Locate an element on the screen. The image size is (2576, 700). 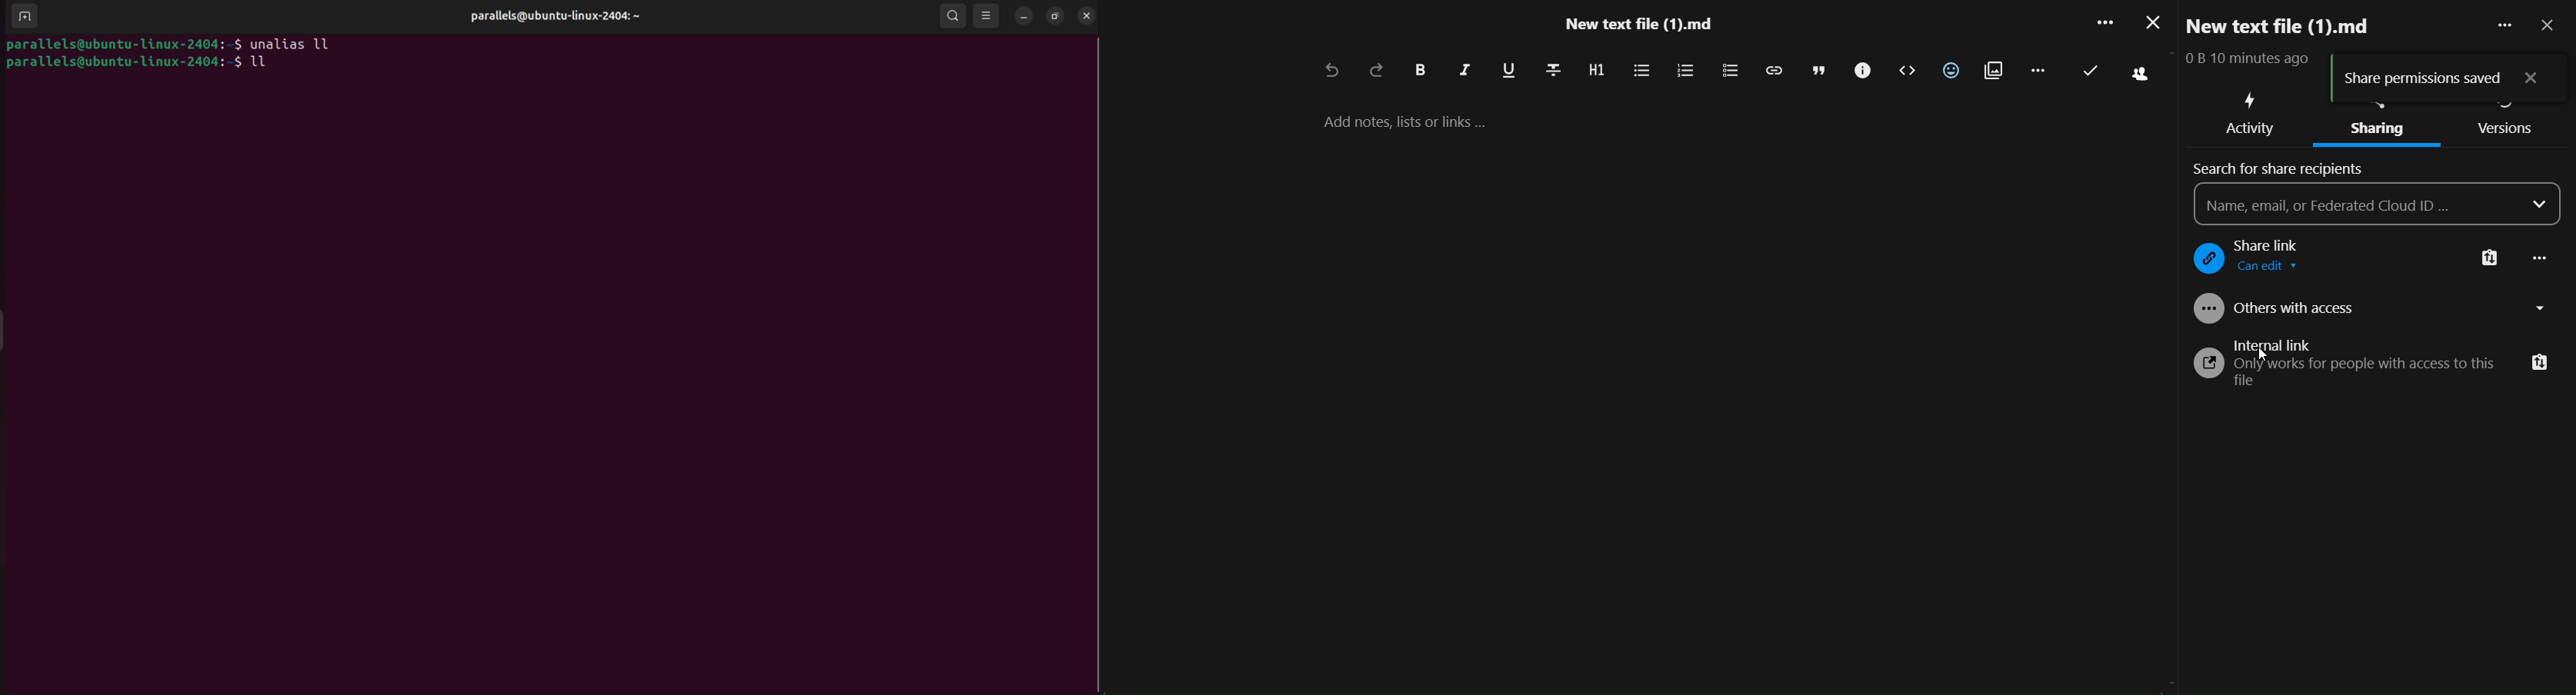
more is located at coordinates (2542, 260).